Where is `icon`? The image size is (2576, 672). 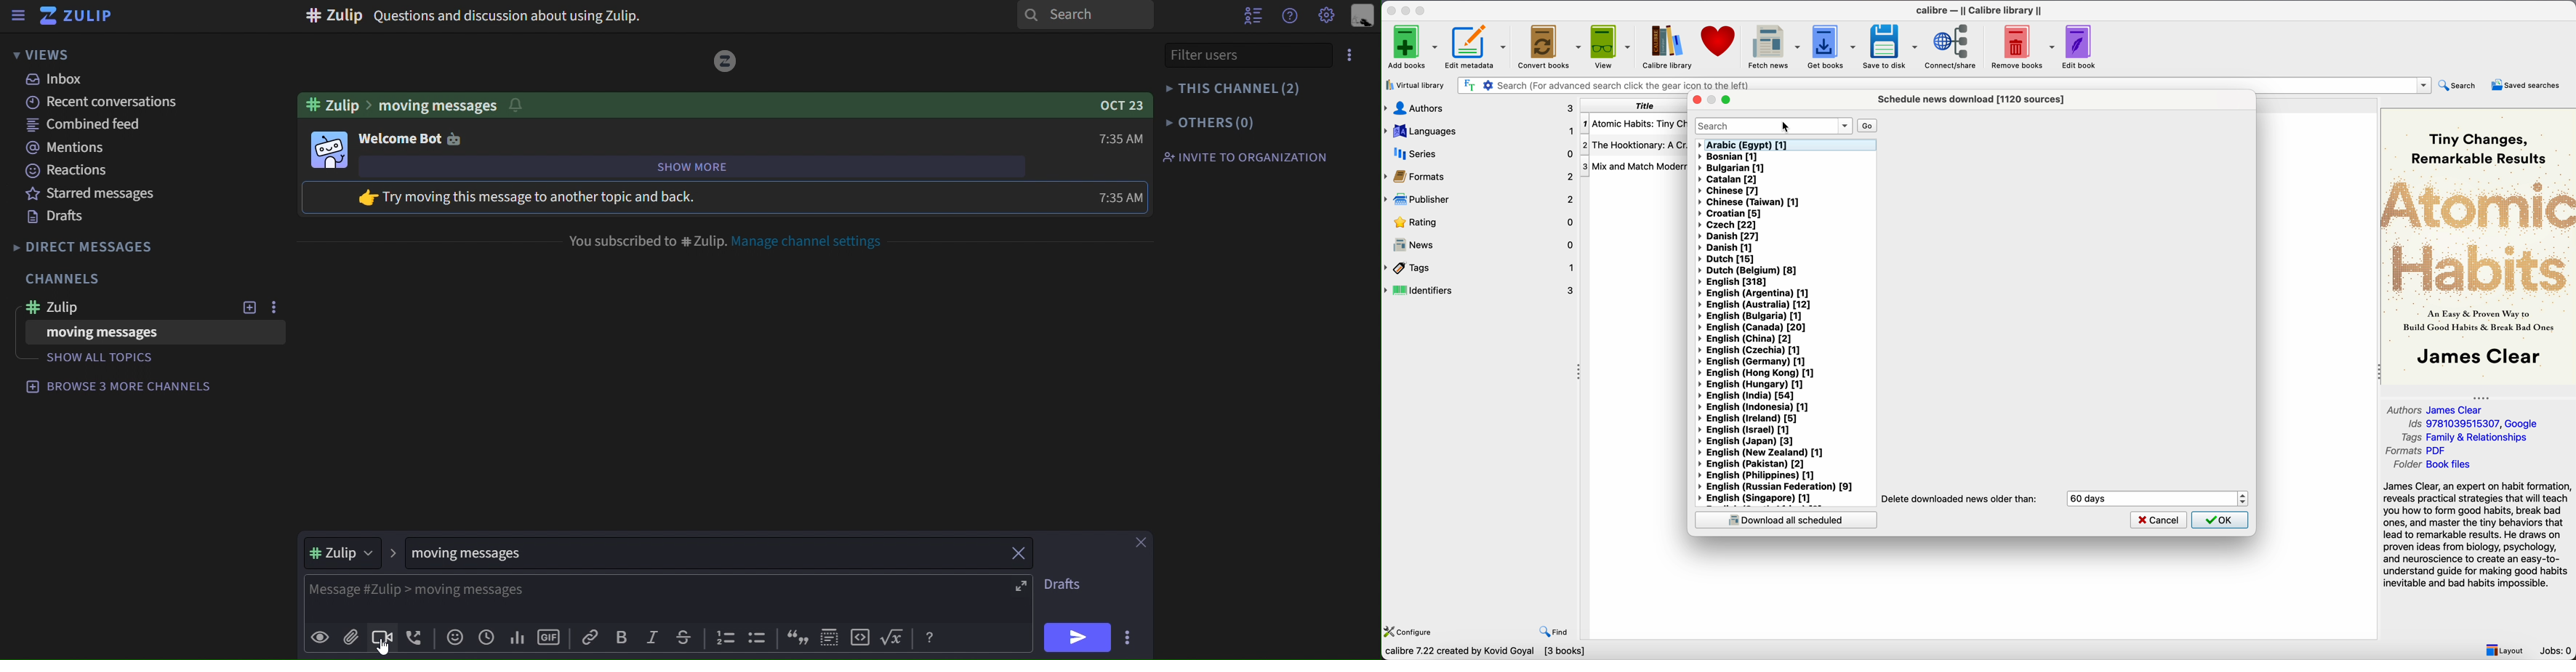 icon is located at coordinates (830, 637).